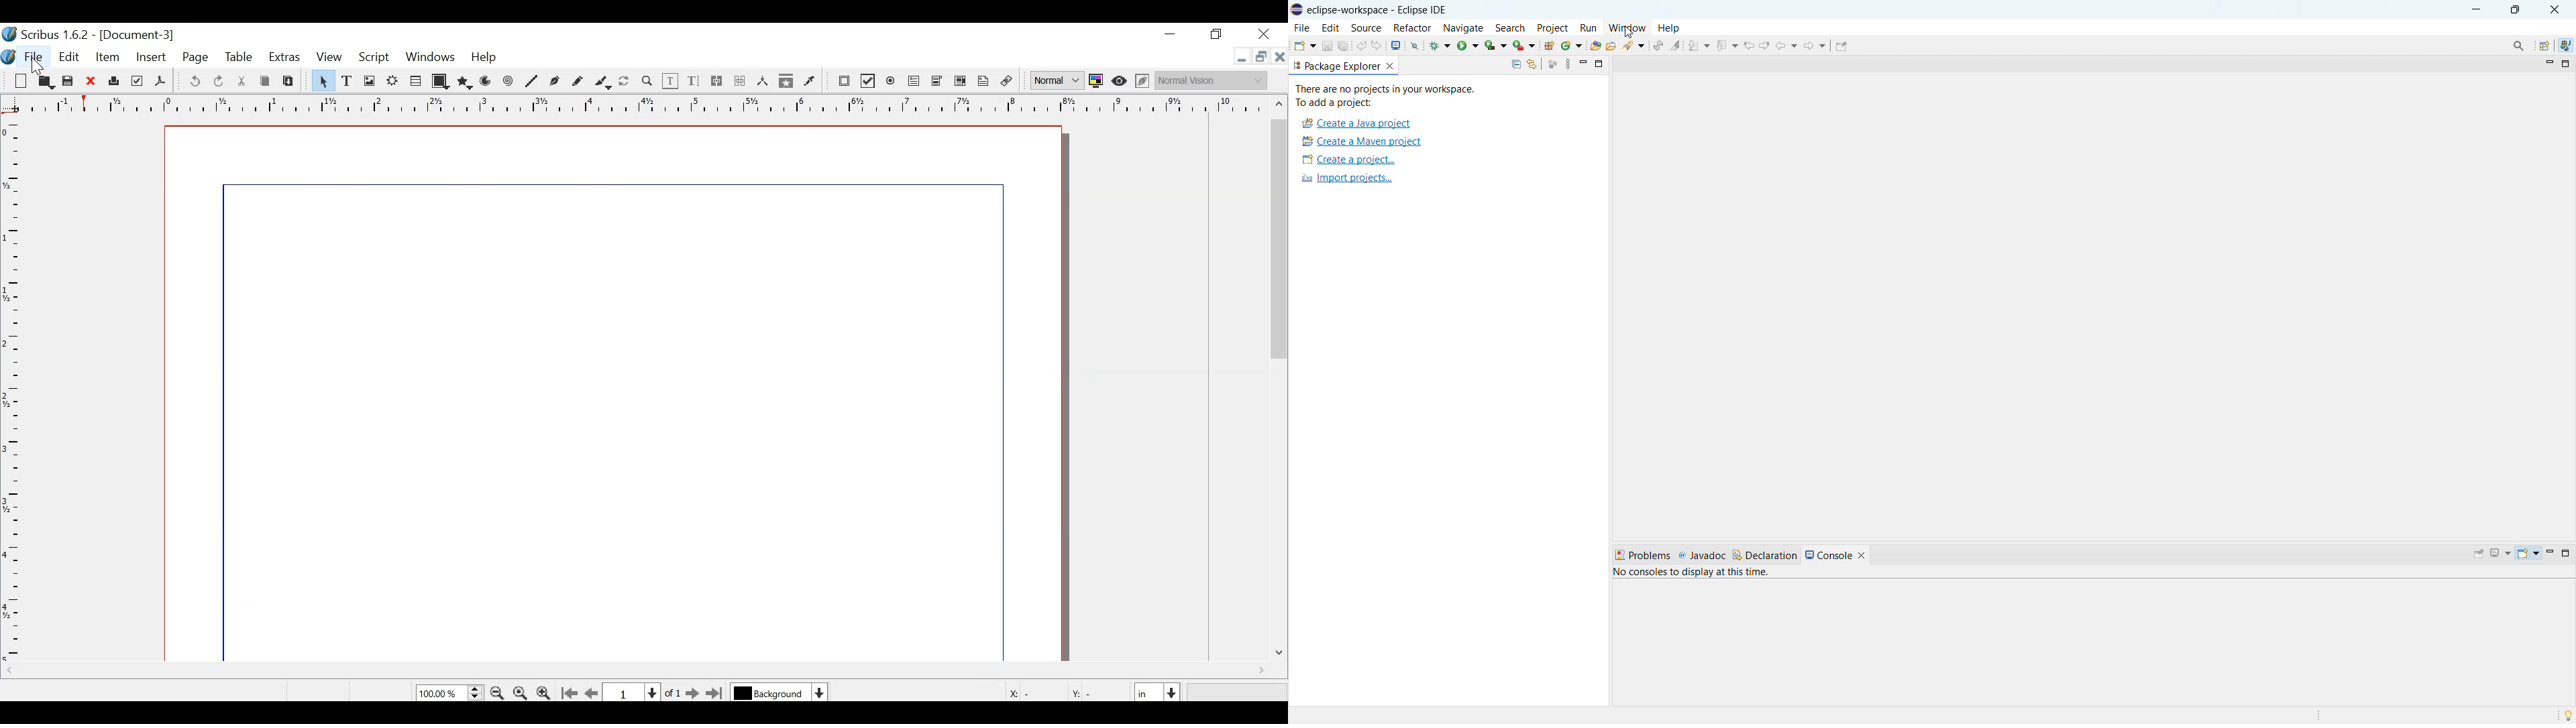 The image size is (2576, 728). What do you see at coordinates (762, 81) in the screenshot?
I see `Measurements` at bounding box center [762, 81].